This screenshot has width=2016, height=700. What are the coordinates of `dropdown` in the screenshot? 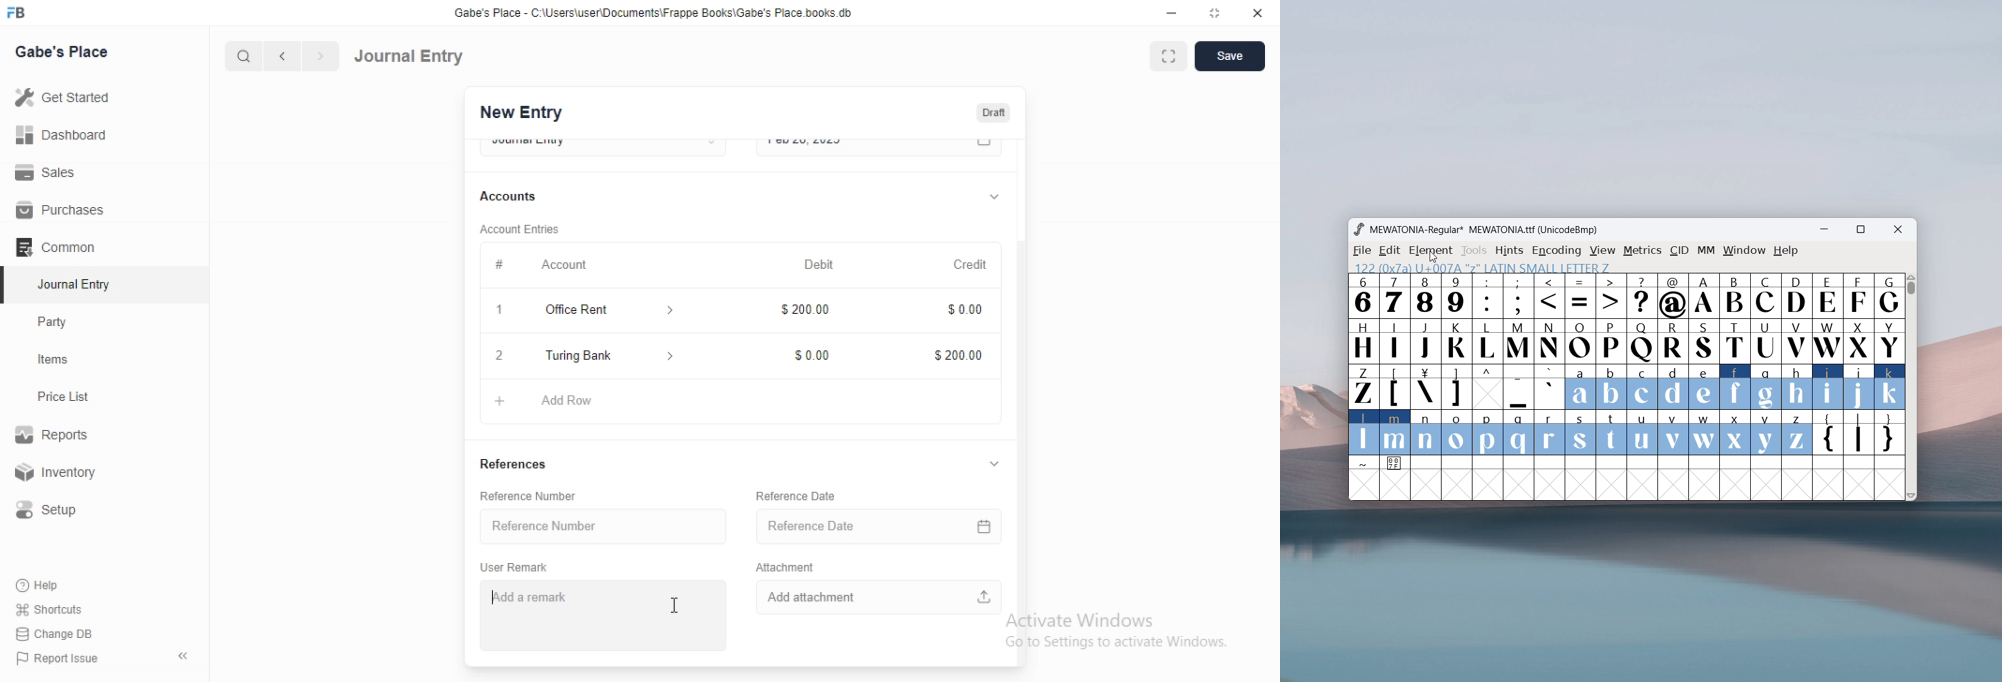 It's located at (992, 195).